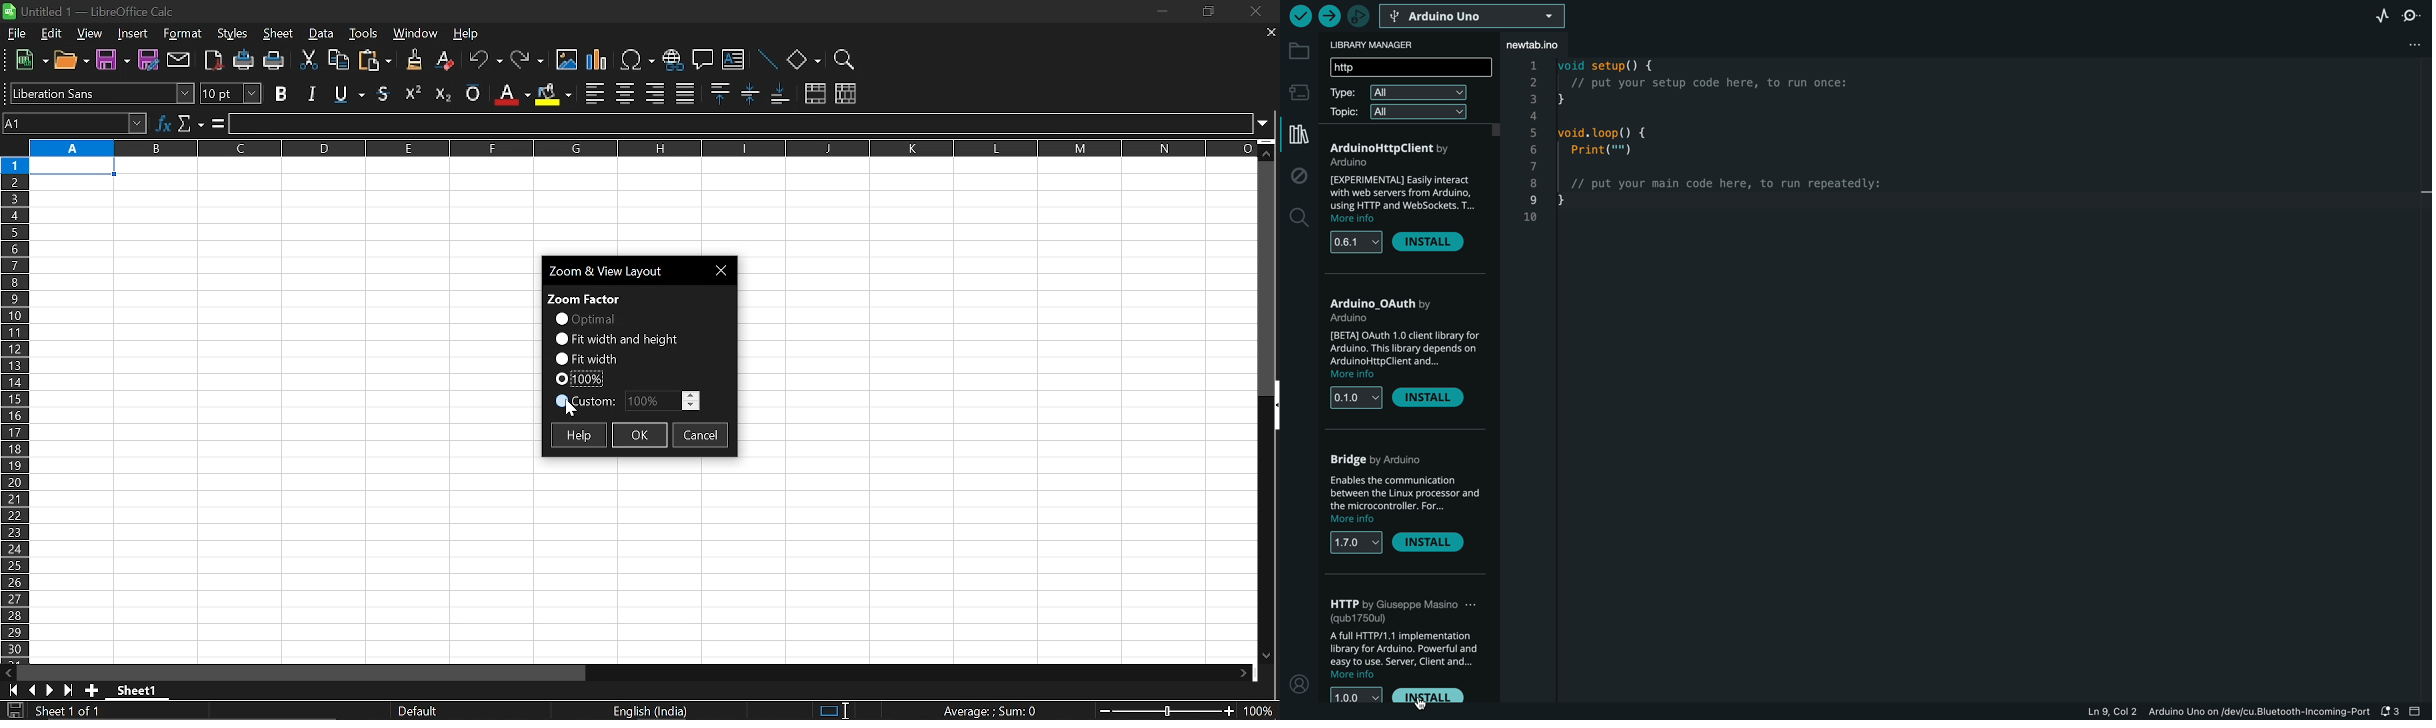 This screenshot has width=2436, height=728. I want to click on comment, so click(703, 62).